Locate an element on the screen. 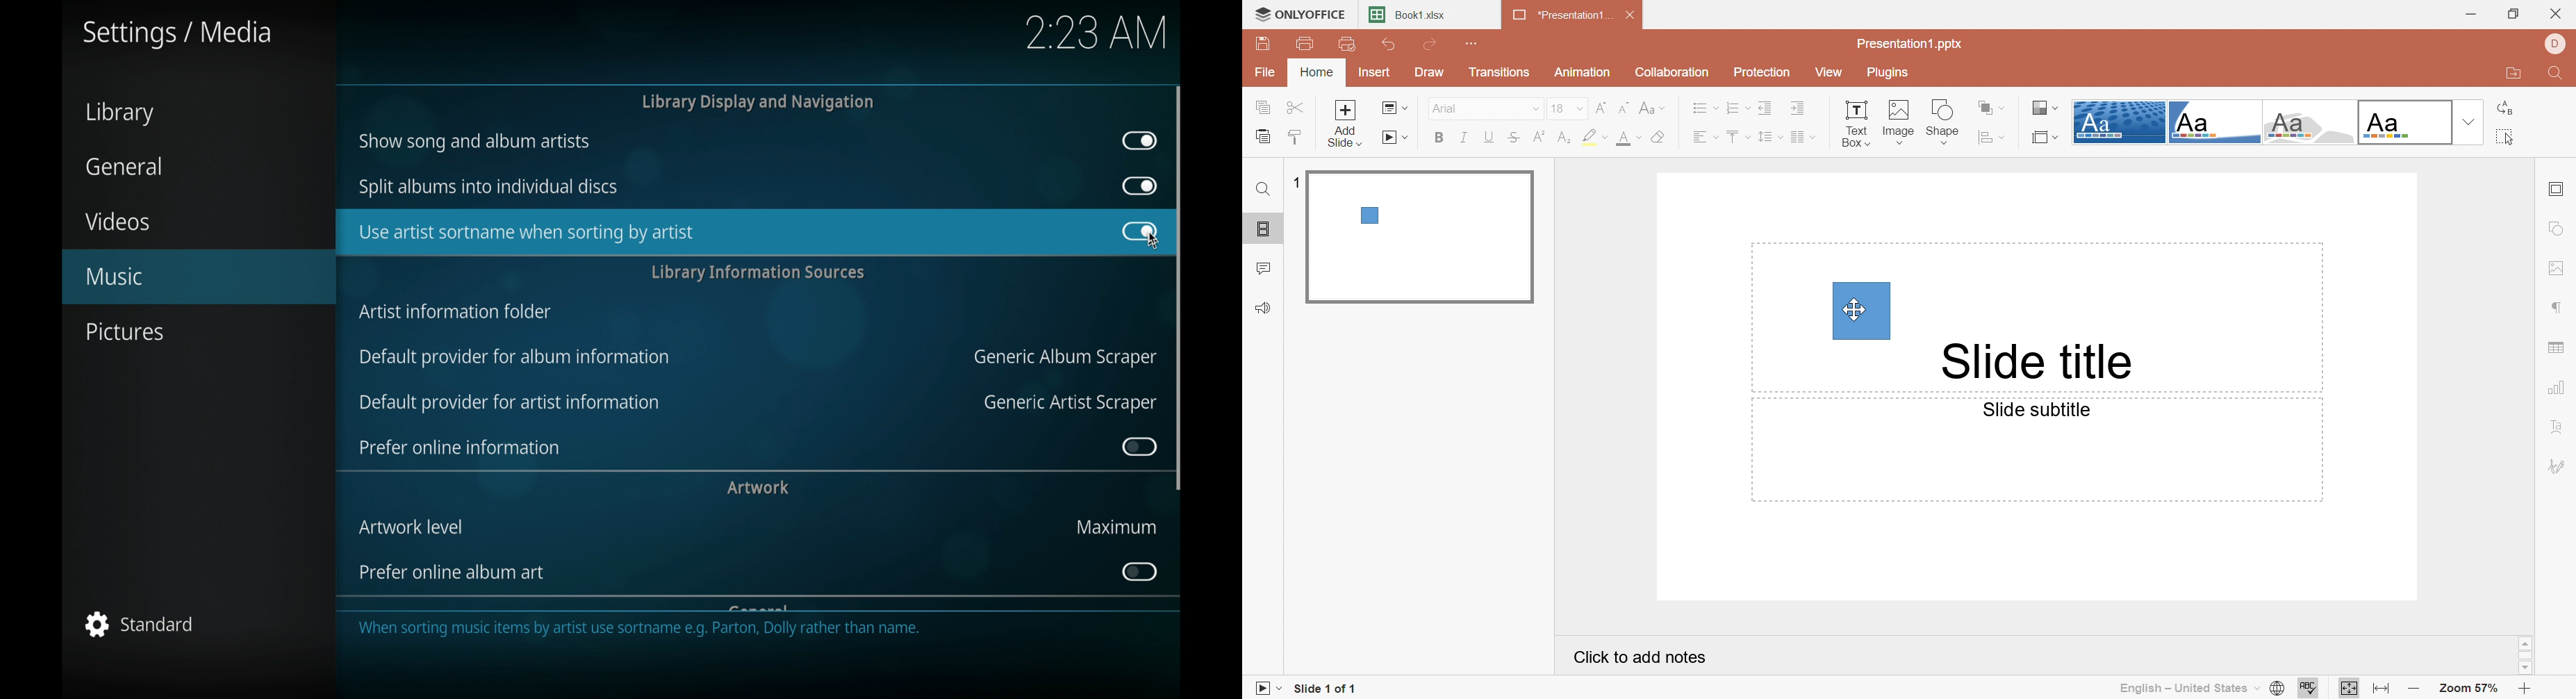 The image size is (2576, 700). When sorting music items by artist use sortname e.g. Parton, Dolly rather than name. is located at coordinates (643, 632).